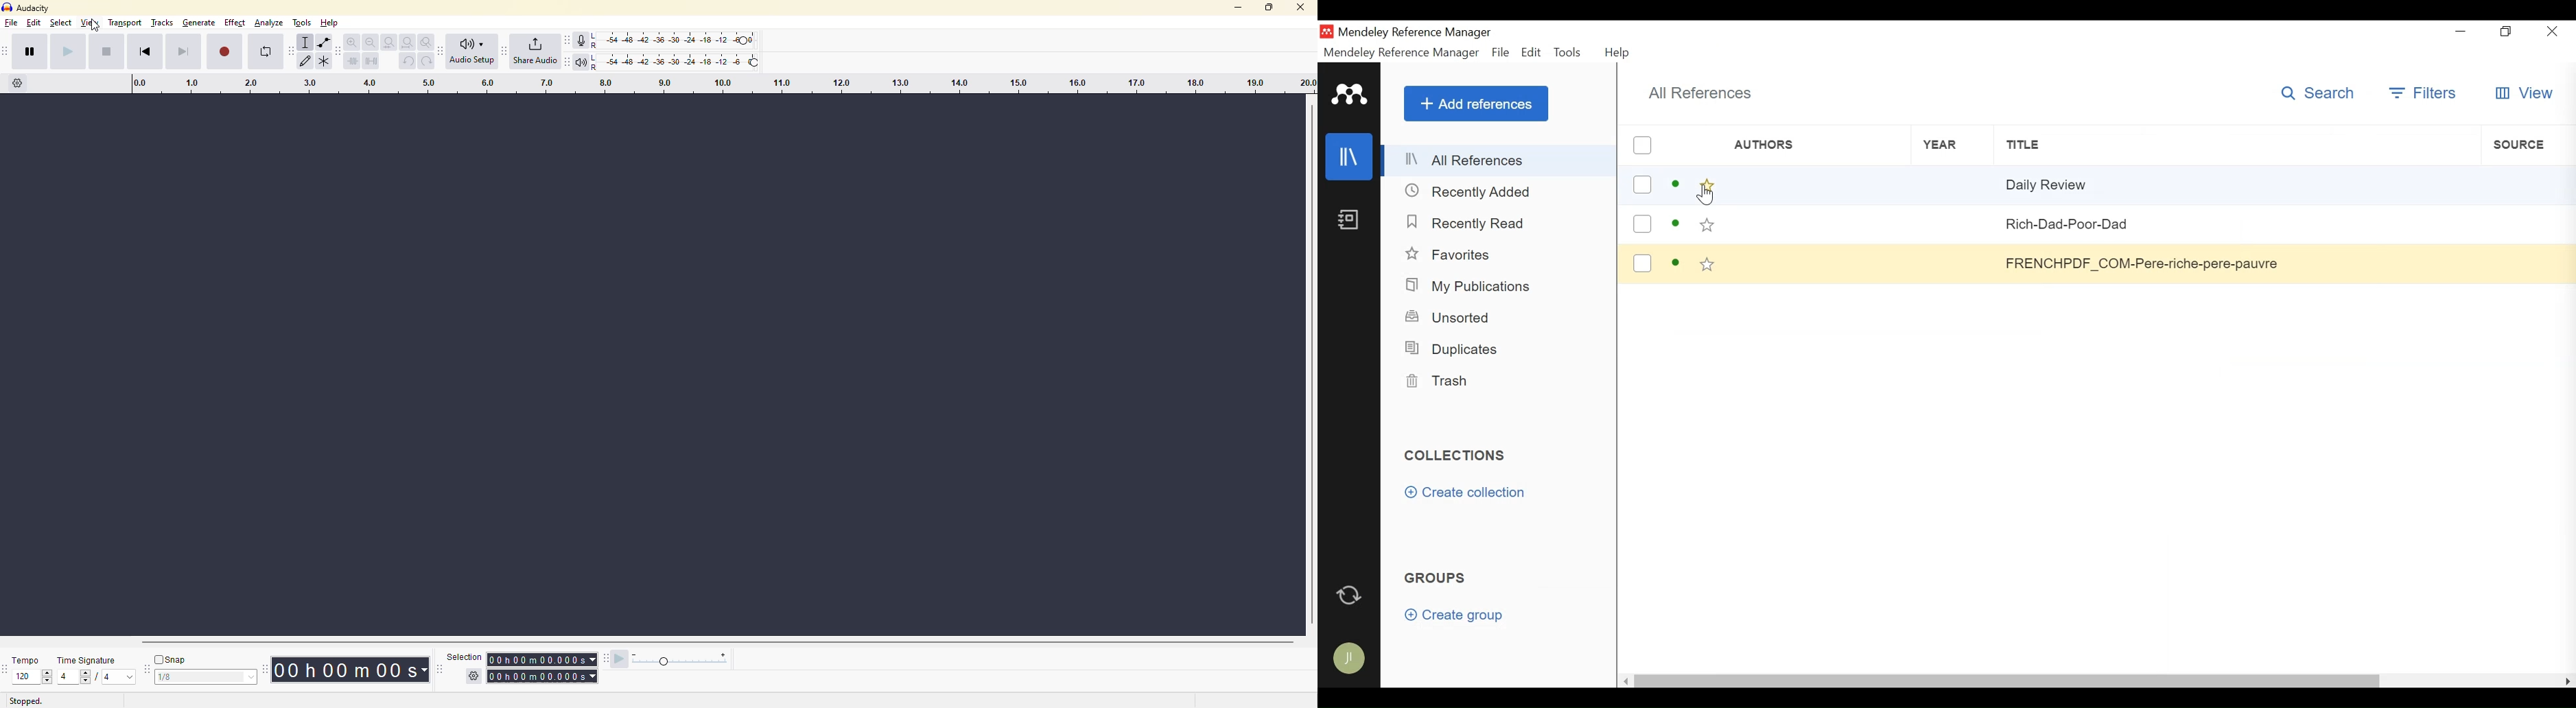 The image size is (2576, 728). I want to click on File, so click(1501, 52).